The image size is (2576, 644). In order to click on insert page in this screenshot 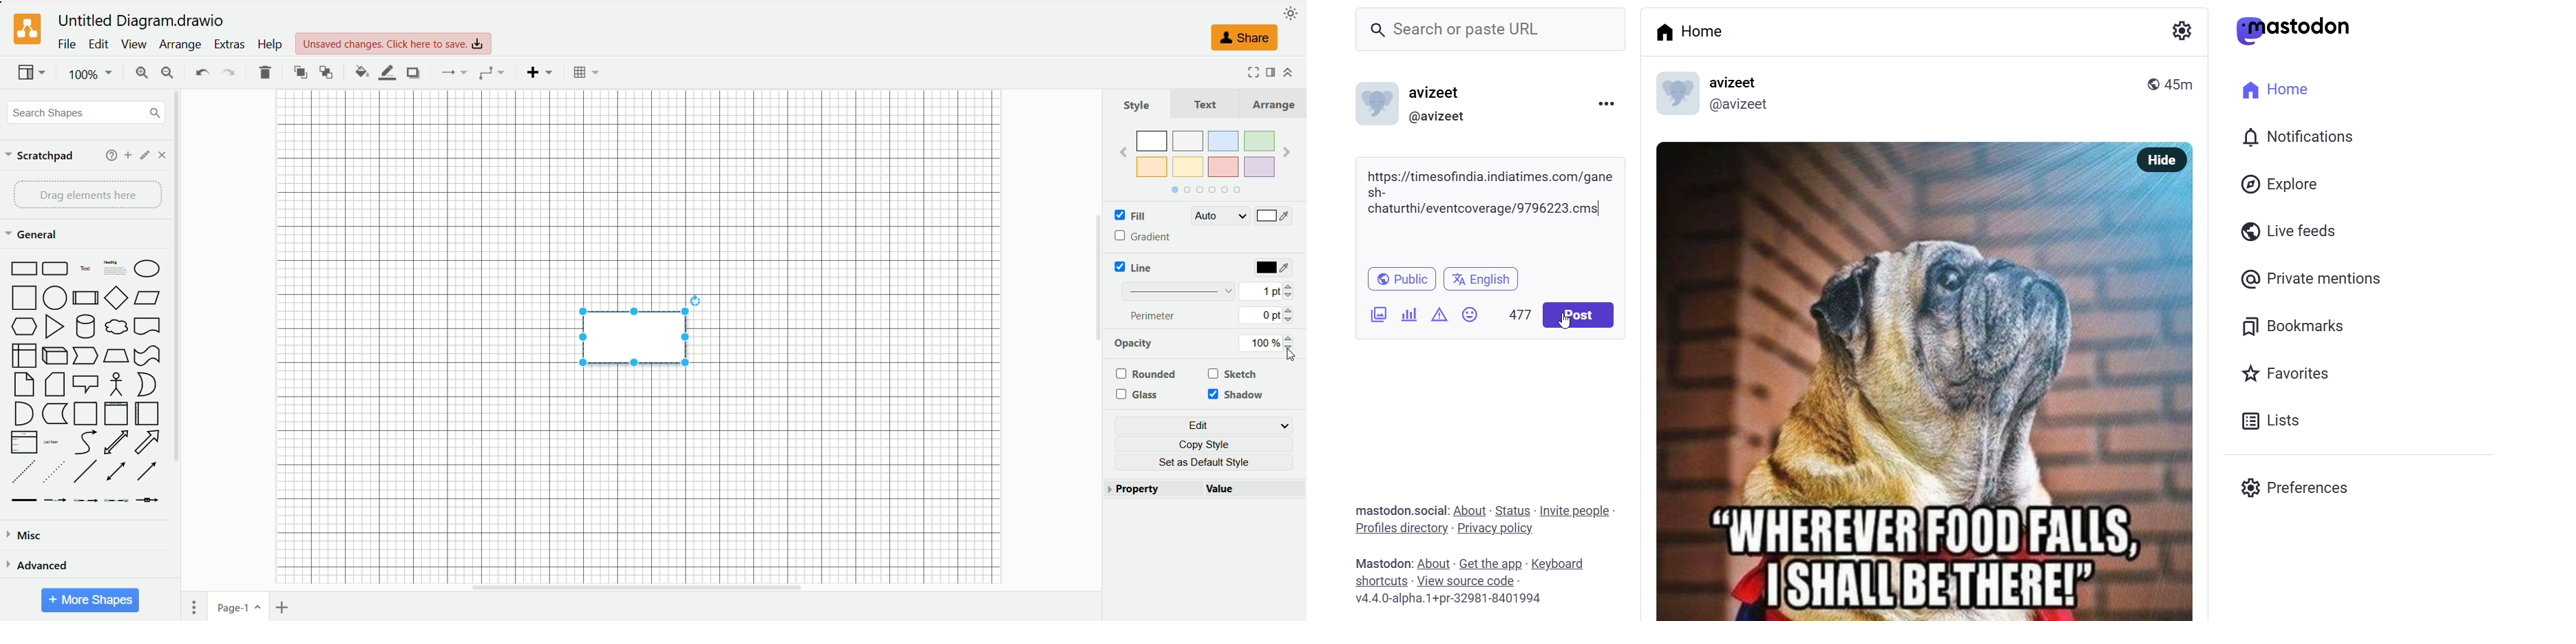, I will do `click(285, 607)`.